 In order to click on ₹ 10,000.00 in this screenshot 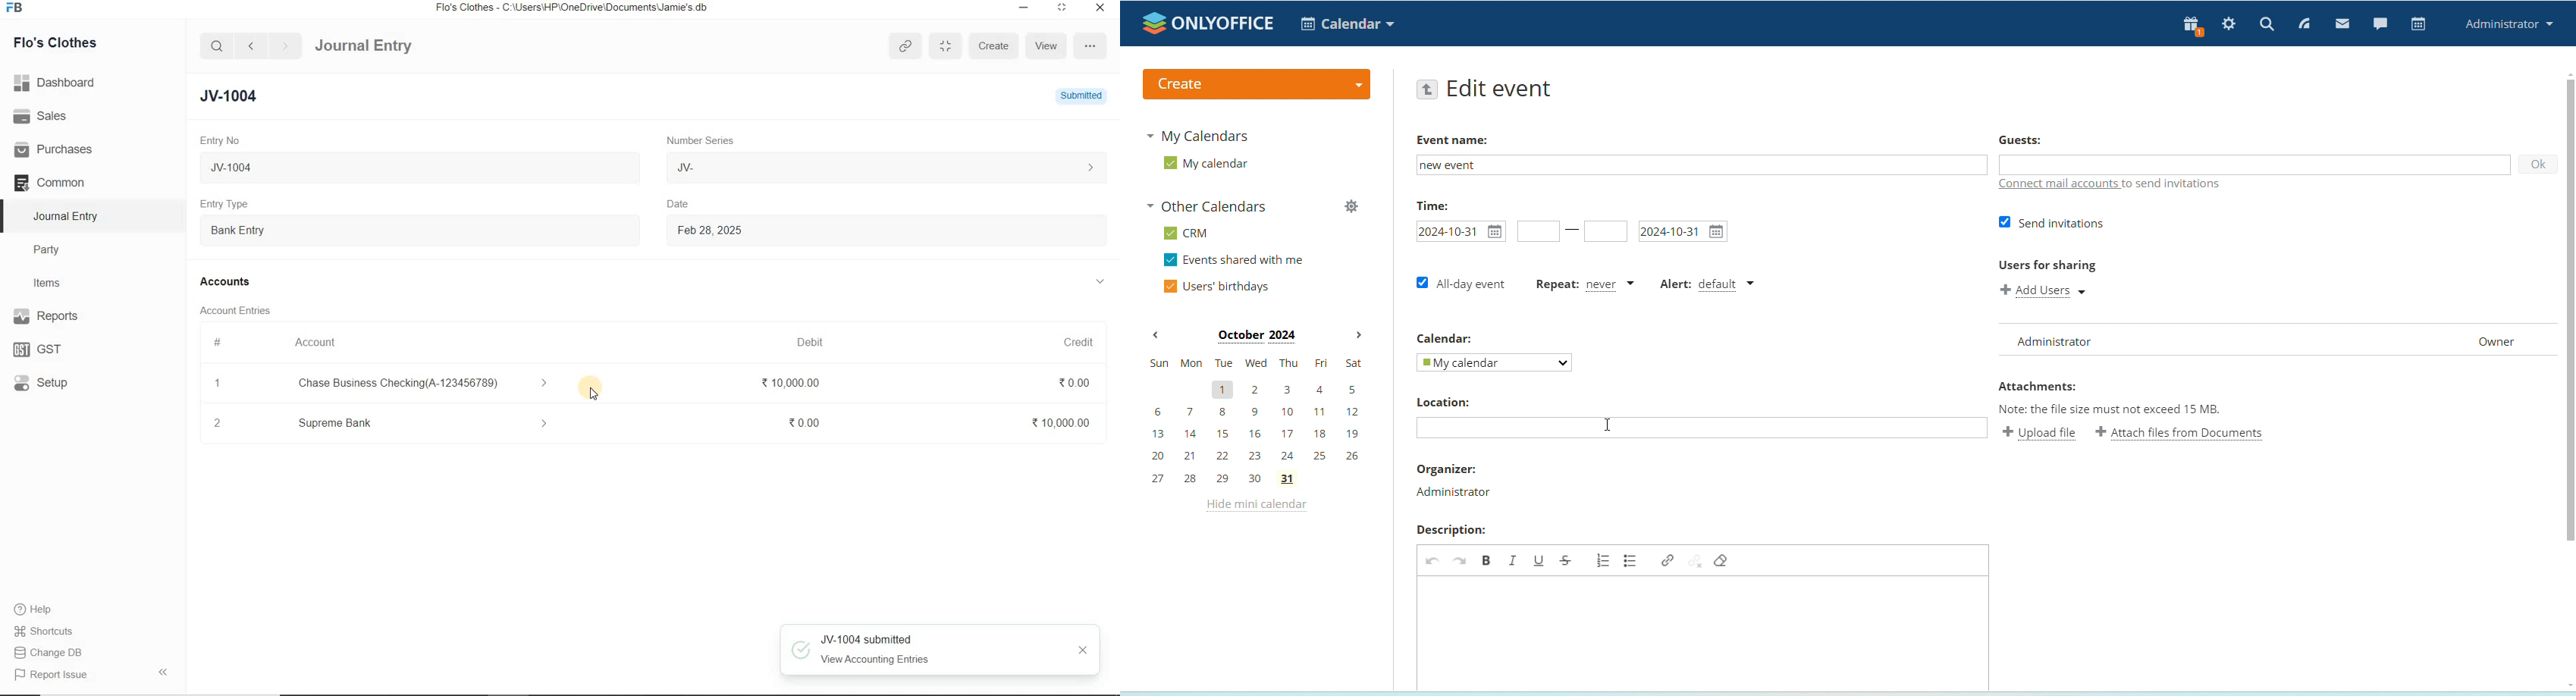, I will do `click(786, 386)`.